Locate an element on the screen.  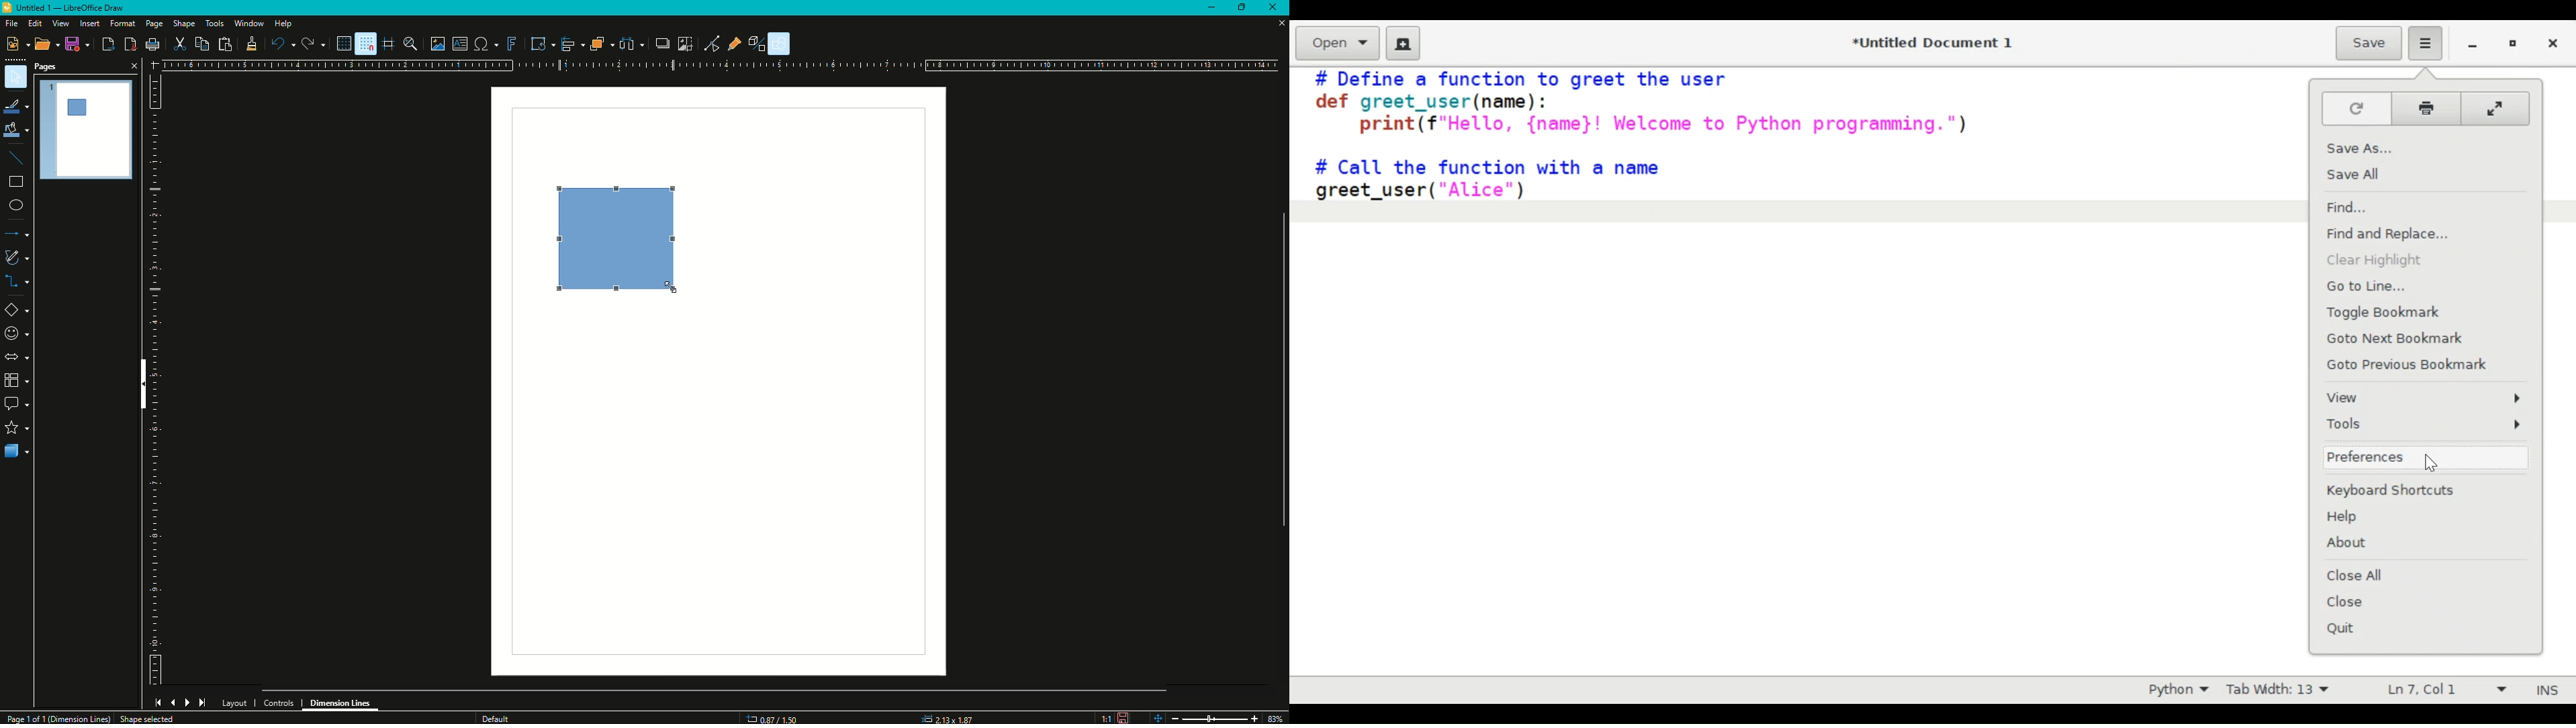
Toggle Extrusion is located at coordinates (760, 42).